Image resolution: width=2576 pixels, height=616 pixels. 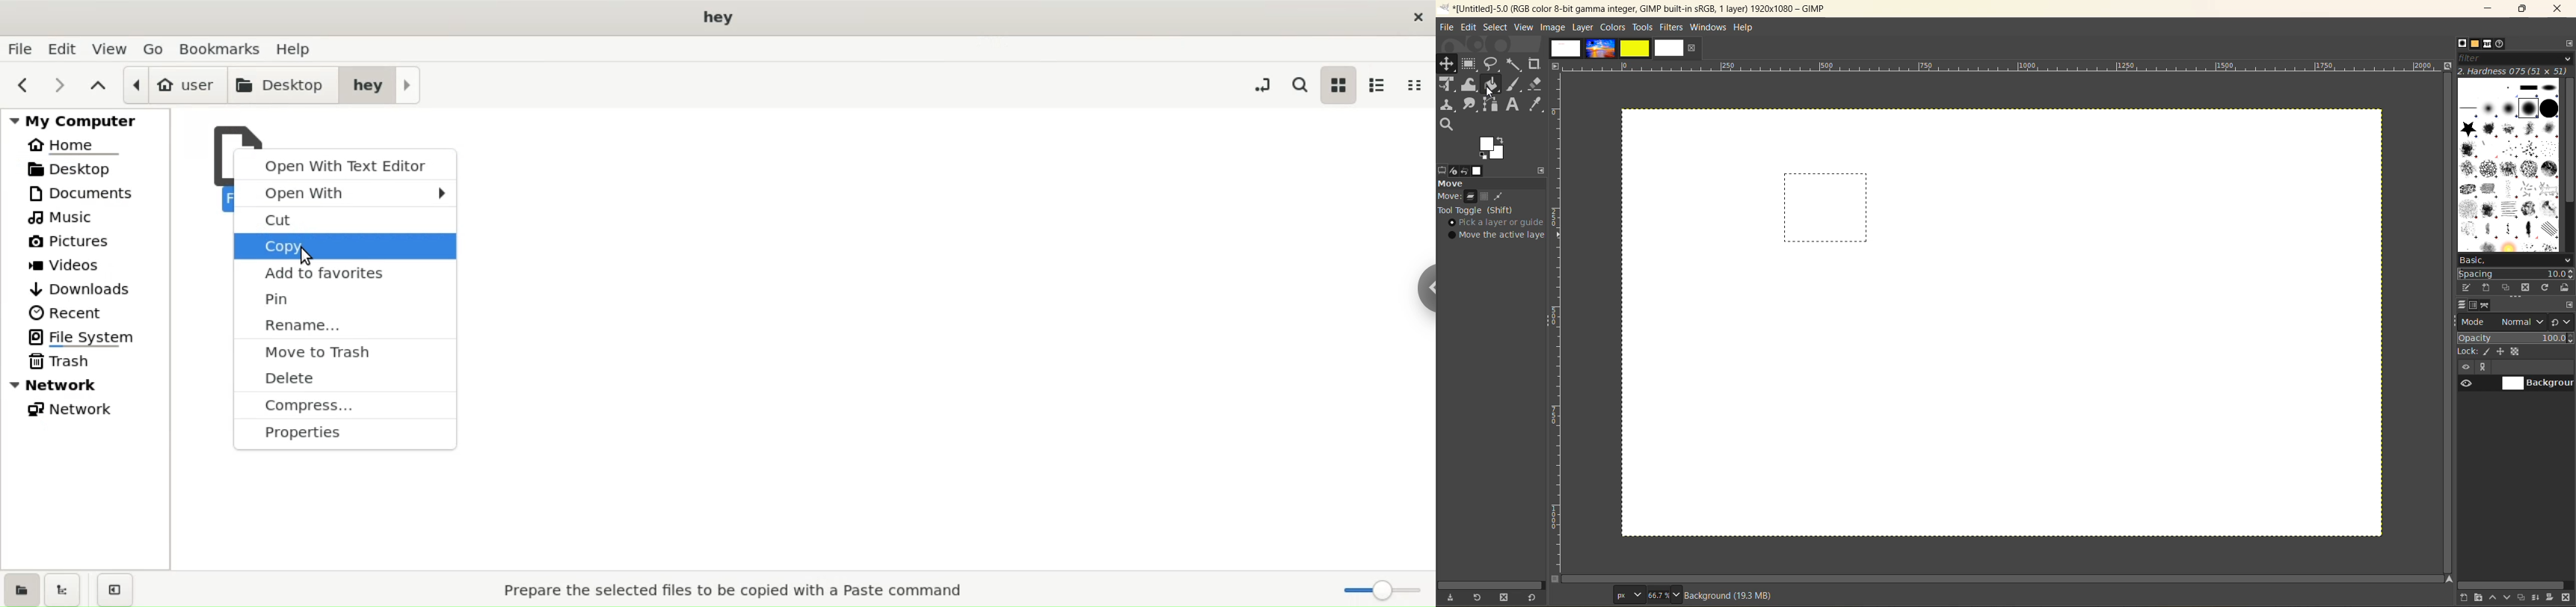 I want to click on font size, so click(x=1645, y=595).